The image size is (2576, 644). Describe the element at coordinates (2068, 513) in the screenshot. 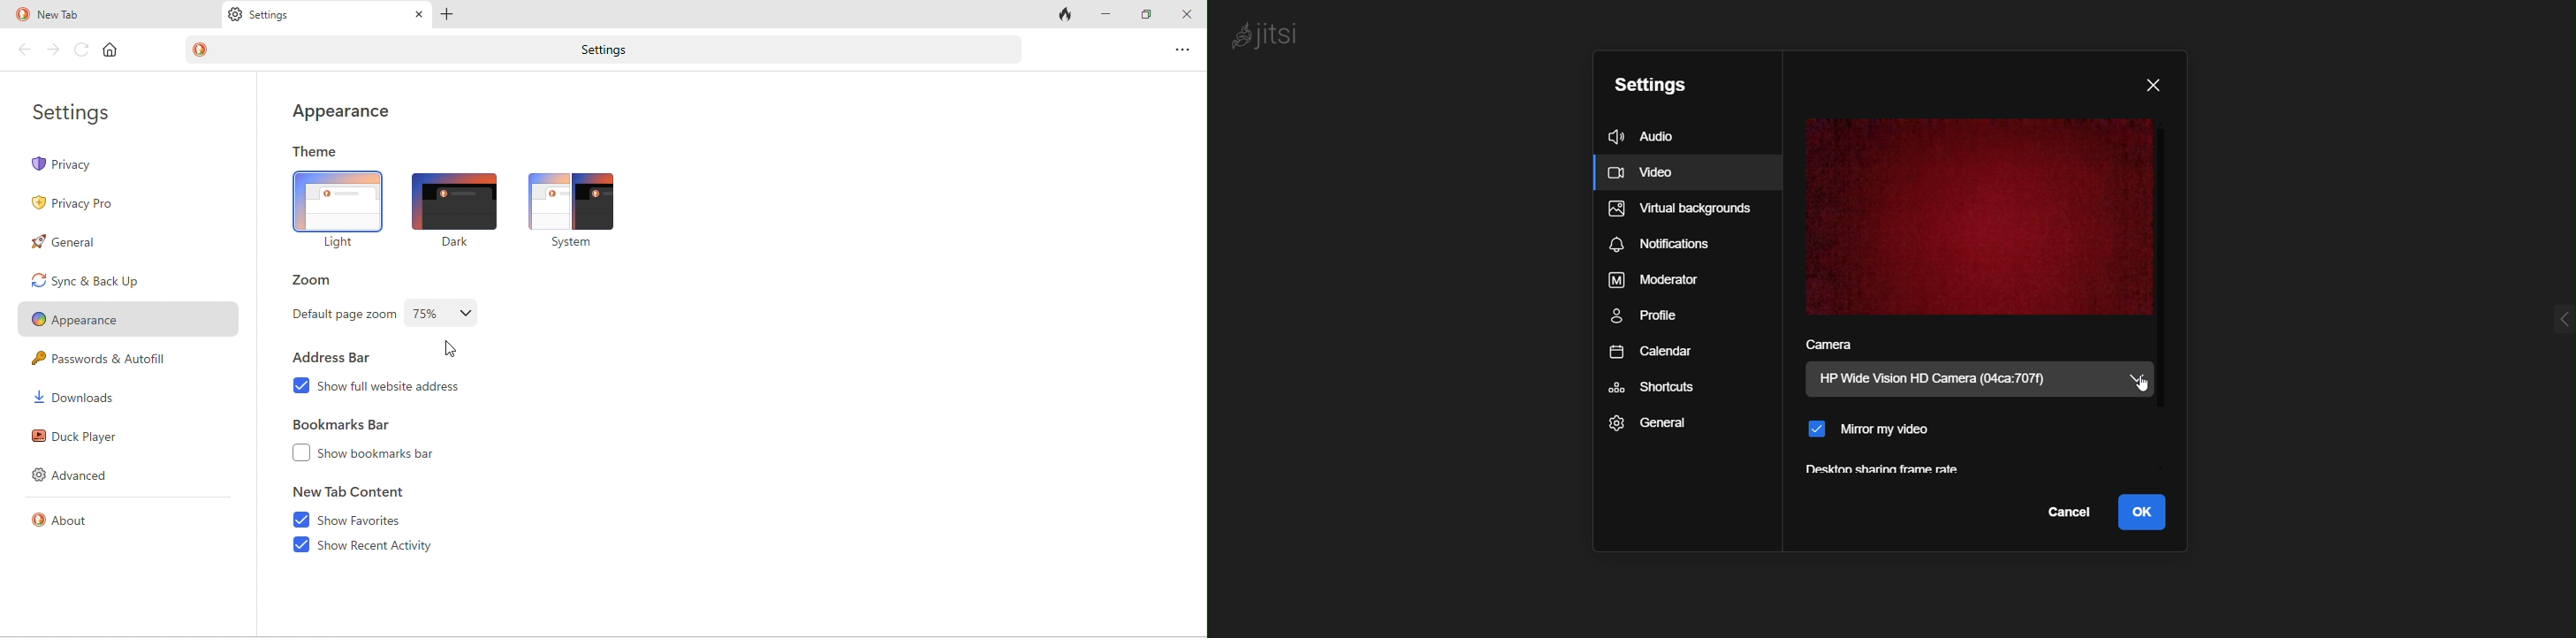

I see `cancel` at that location.